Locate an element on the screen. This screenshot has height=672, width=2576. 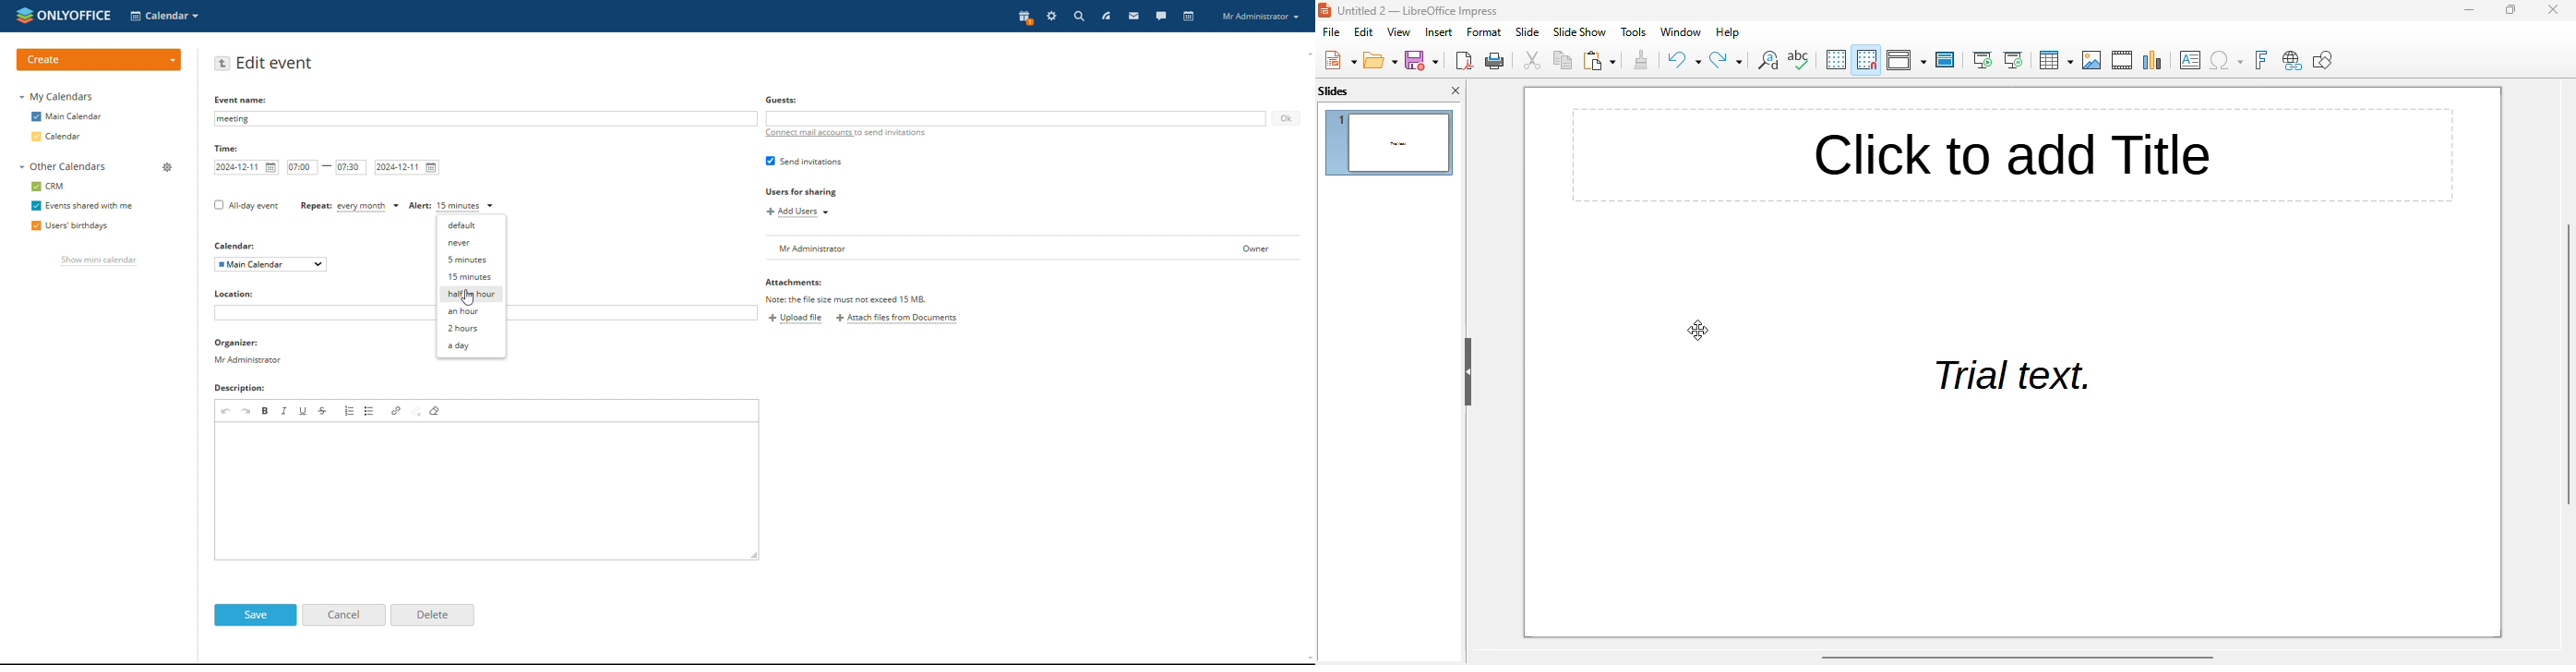
Users for sharing is located at coordinates (810, 192).